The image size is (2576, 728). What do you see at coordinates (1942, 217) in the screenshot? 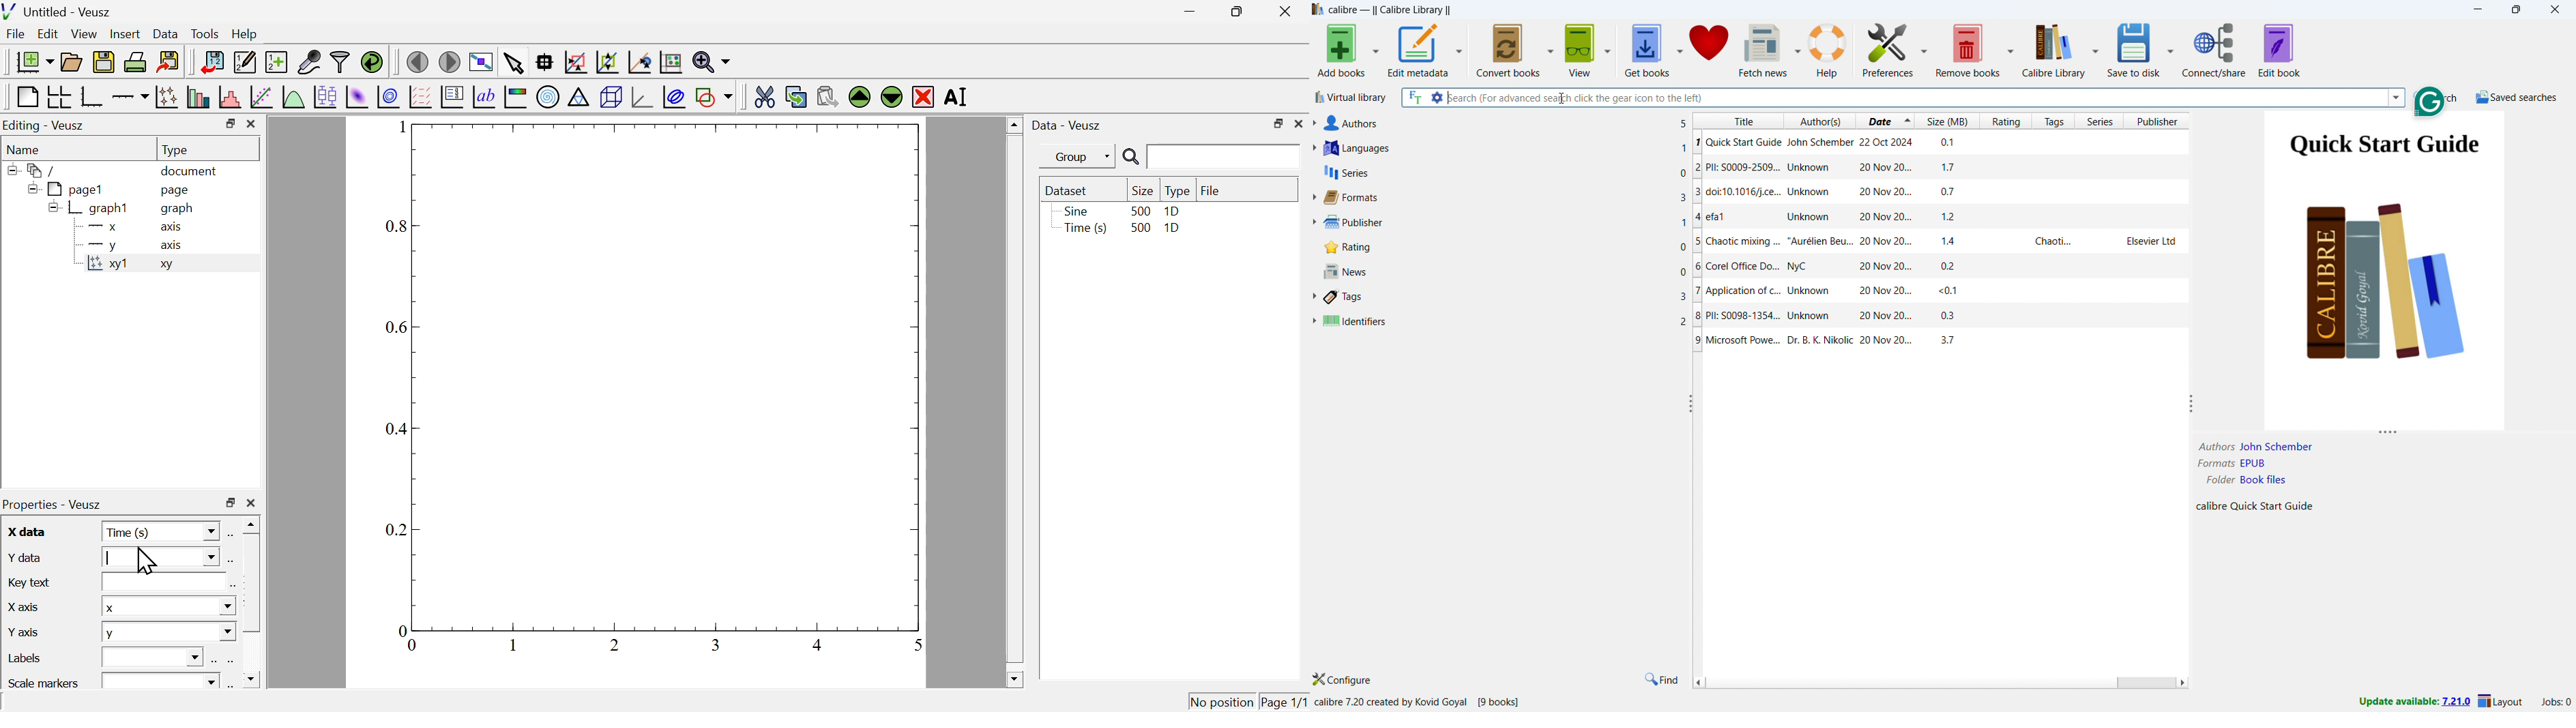
I see `efa1` at bounding box center [1942, 217].